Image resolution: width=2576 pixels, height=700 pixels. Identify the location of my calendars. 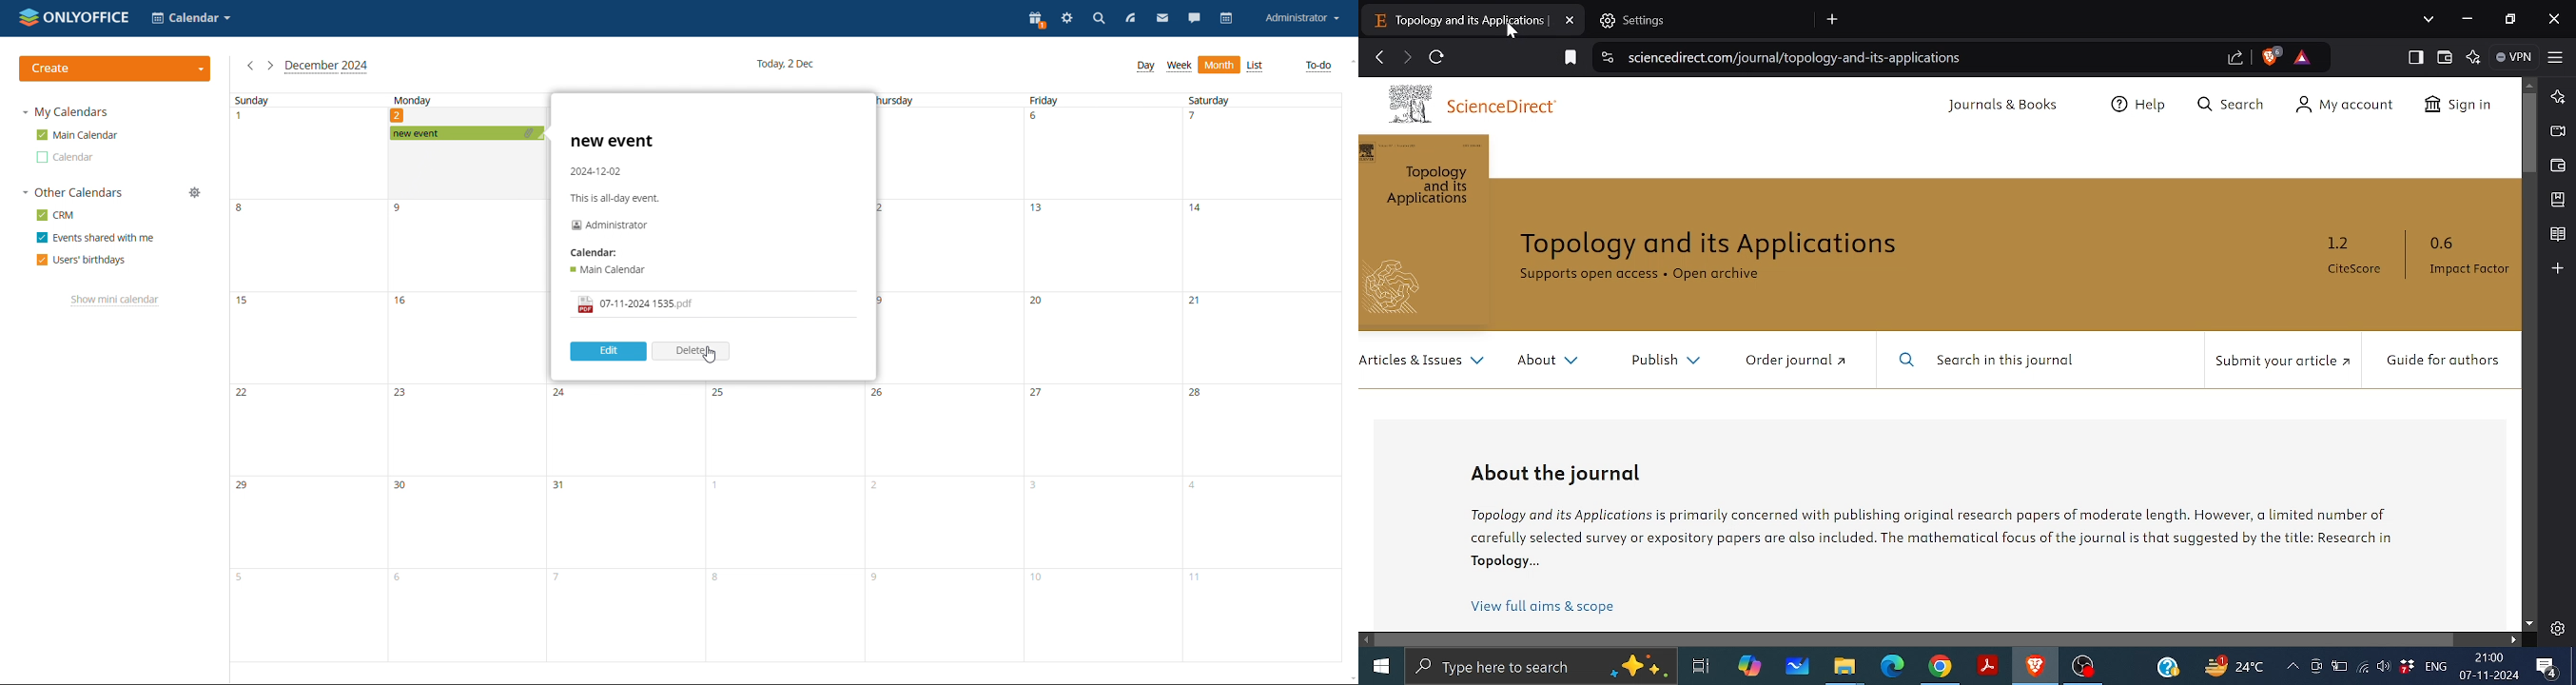
(64, 113).